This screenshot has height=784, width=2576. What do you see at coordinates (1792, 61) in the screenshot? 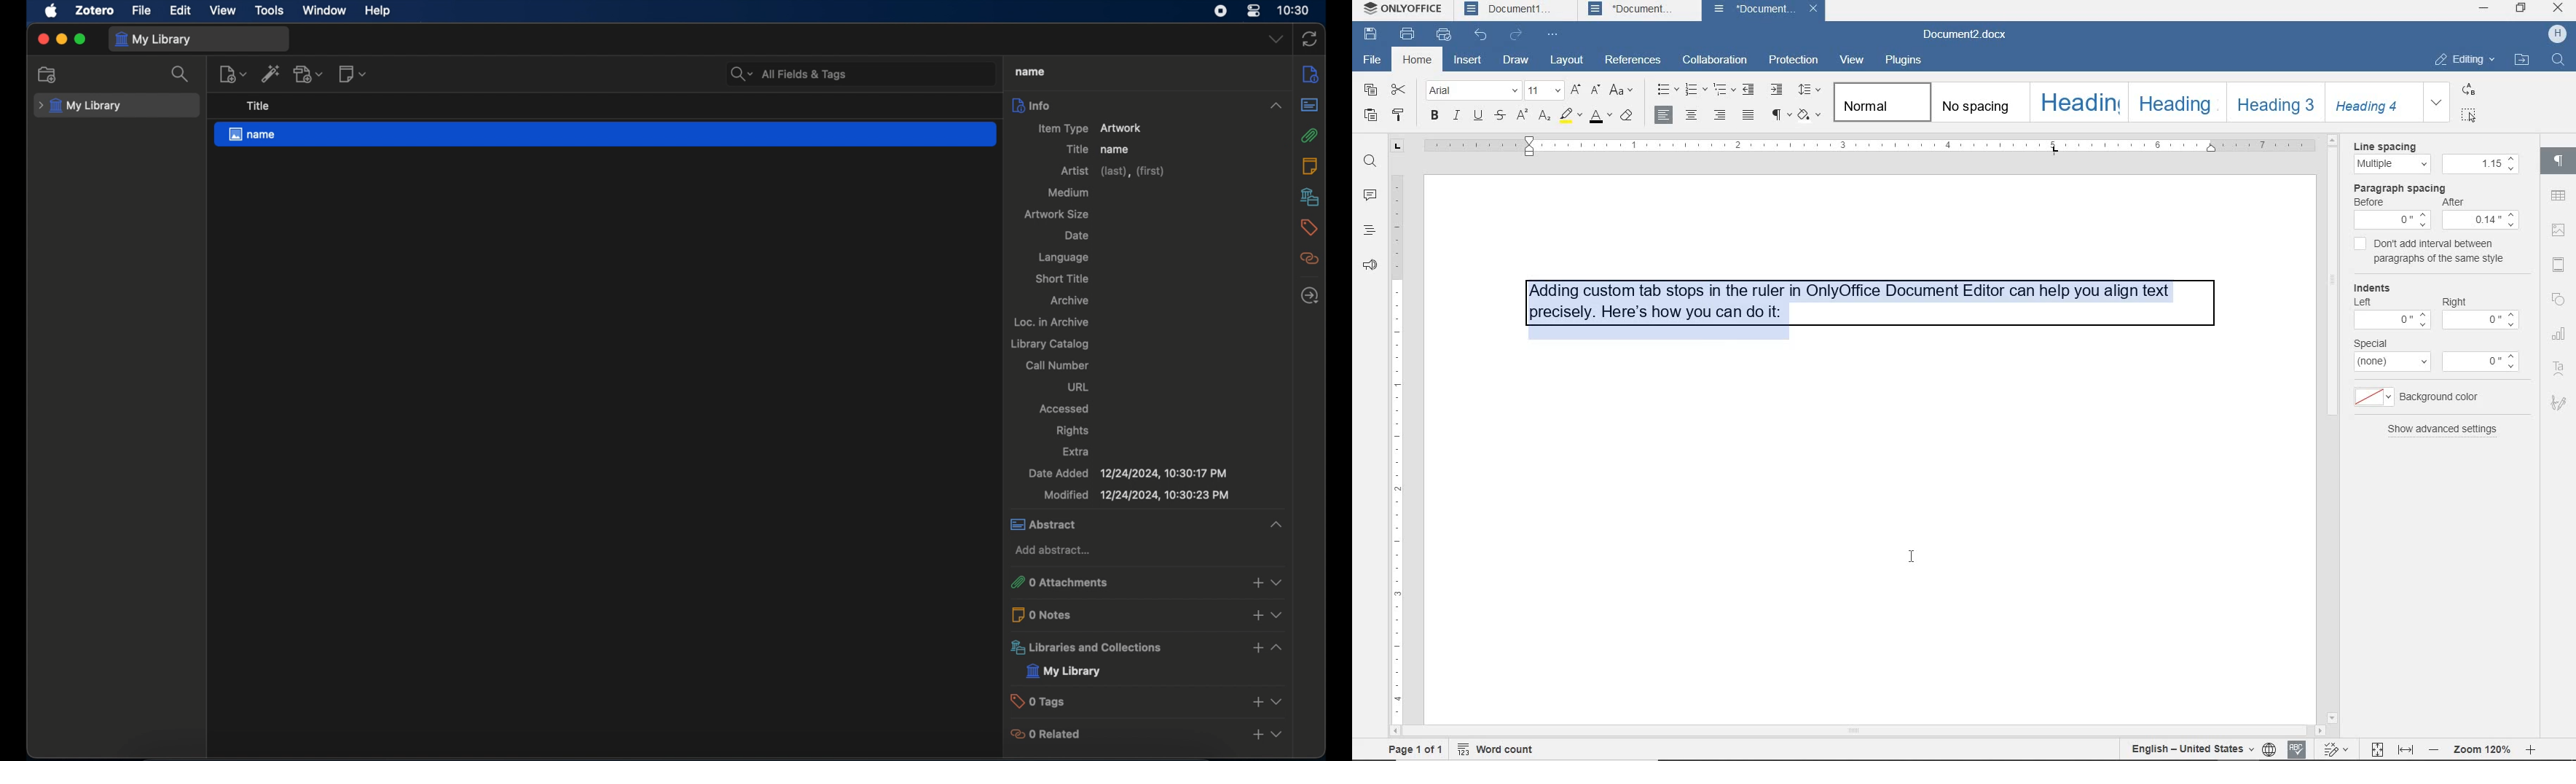
I see `protection` at bounding box center [1792, 61].